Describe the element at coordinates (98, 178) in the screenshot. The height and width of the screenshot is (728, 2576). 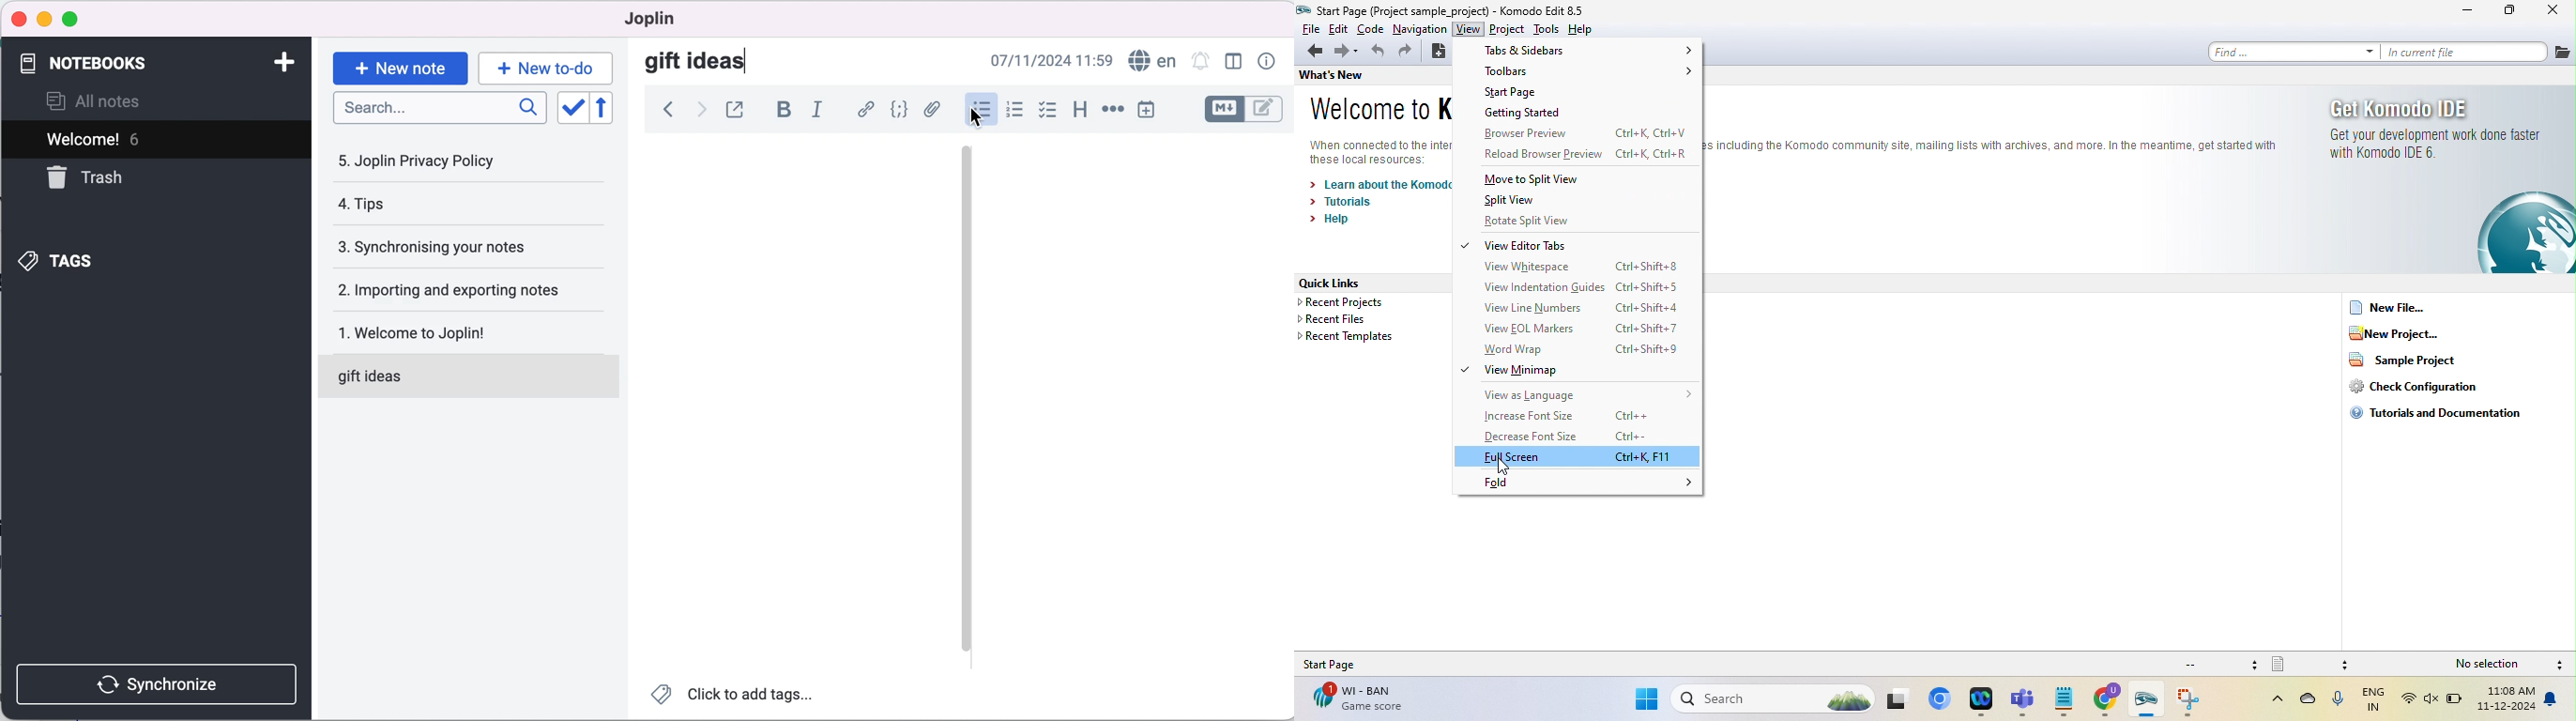
I see `trash` at that location.